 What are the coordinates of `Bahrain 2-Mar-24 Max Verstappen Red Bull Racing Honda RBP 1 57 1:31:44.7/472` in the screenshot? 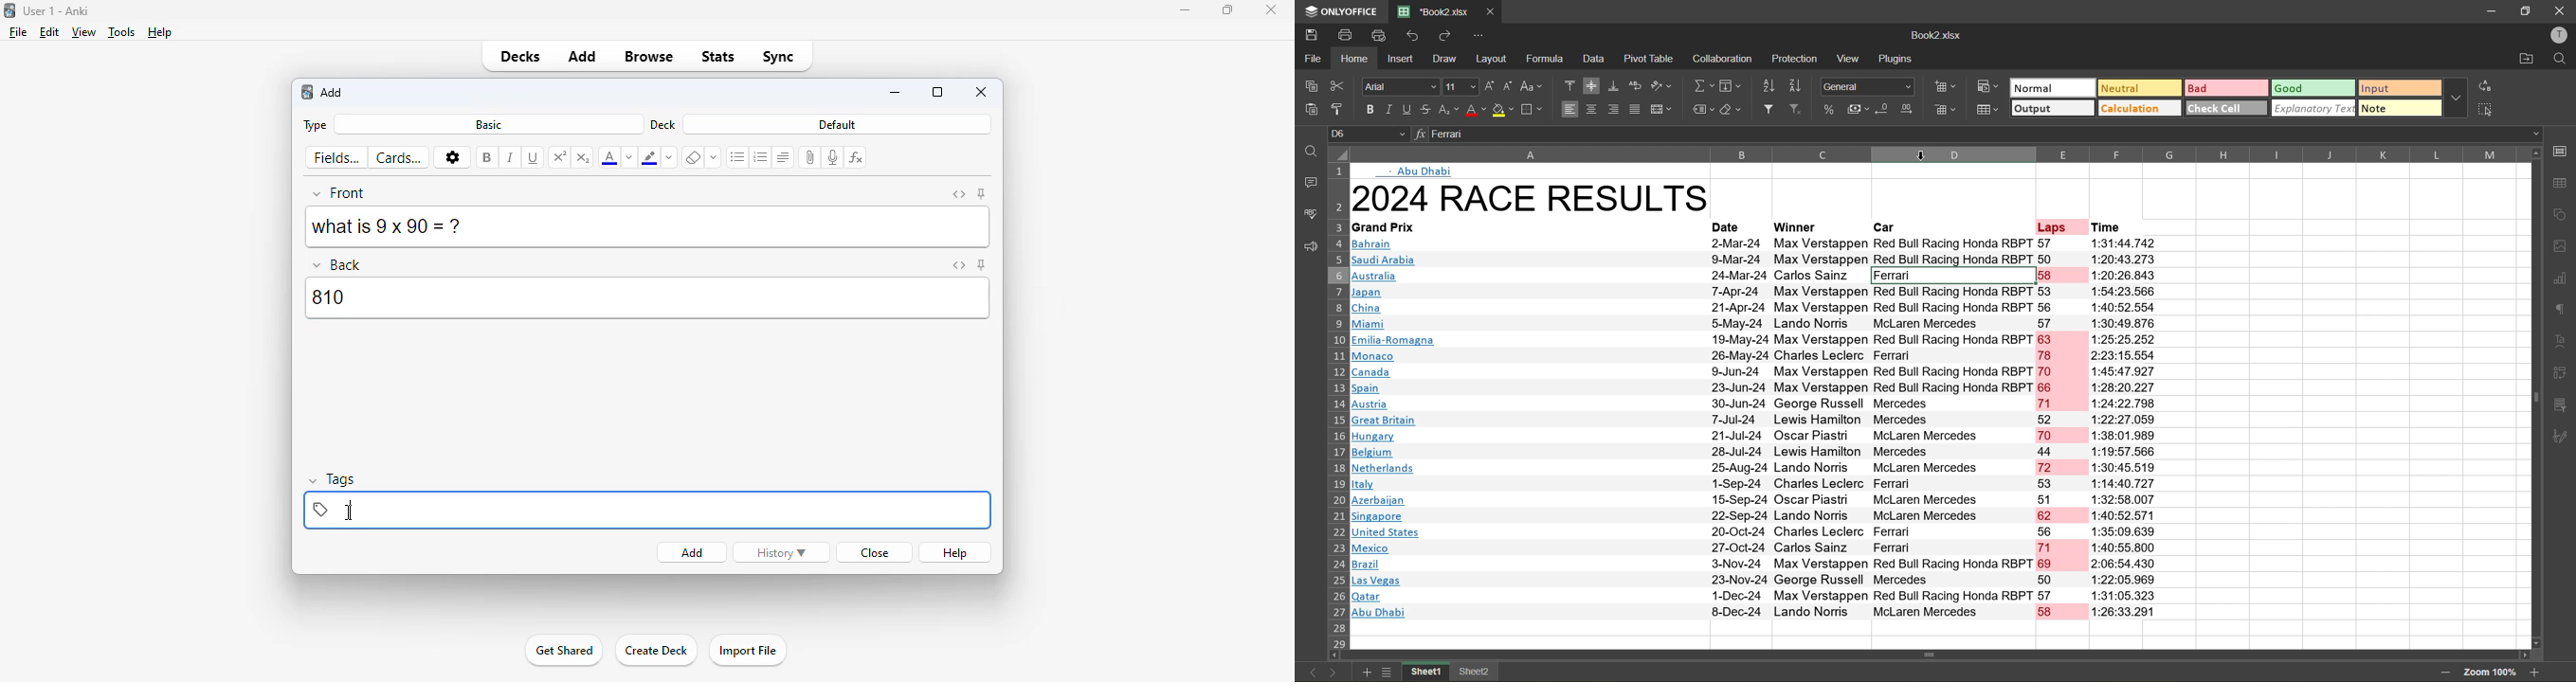 It's located at (1753, 244).